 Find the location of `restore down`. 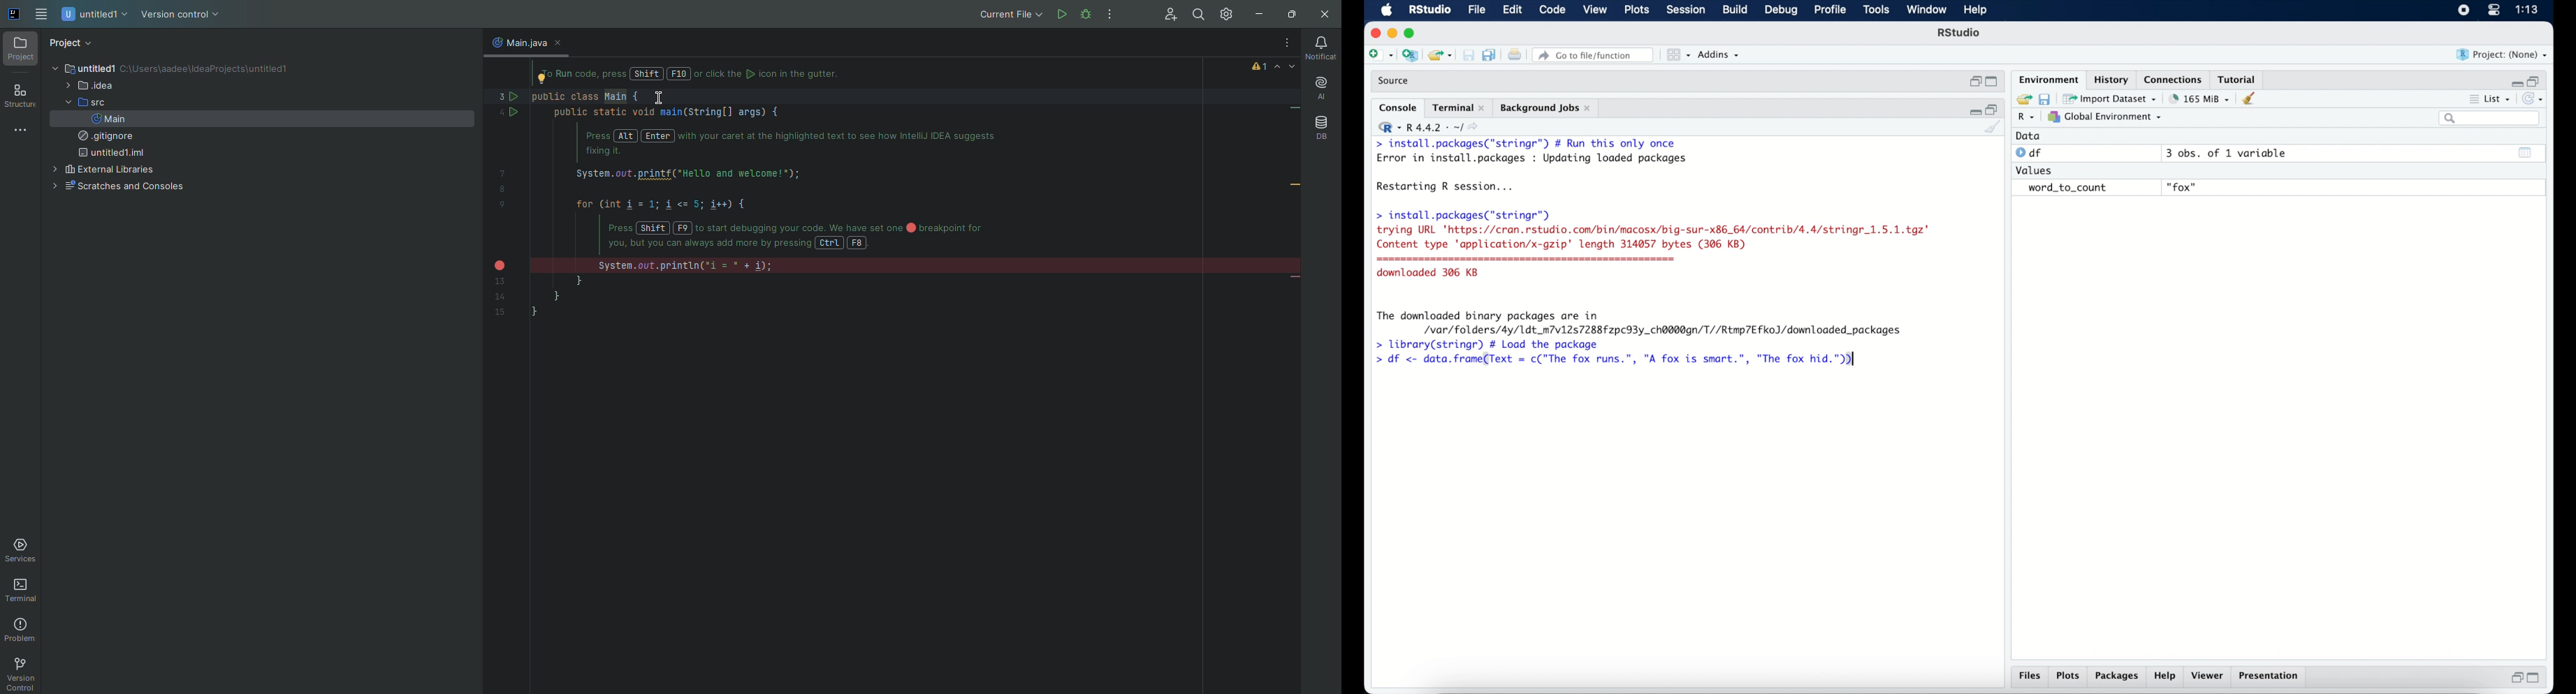

restore down is located at coordinates (2535, 80).